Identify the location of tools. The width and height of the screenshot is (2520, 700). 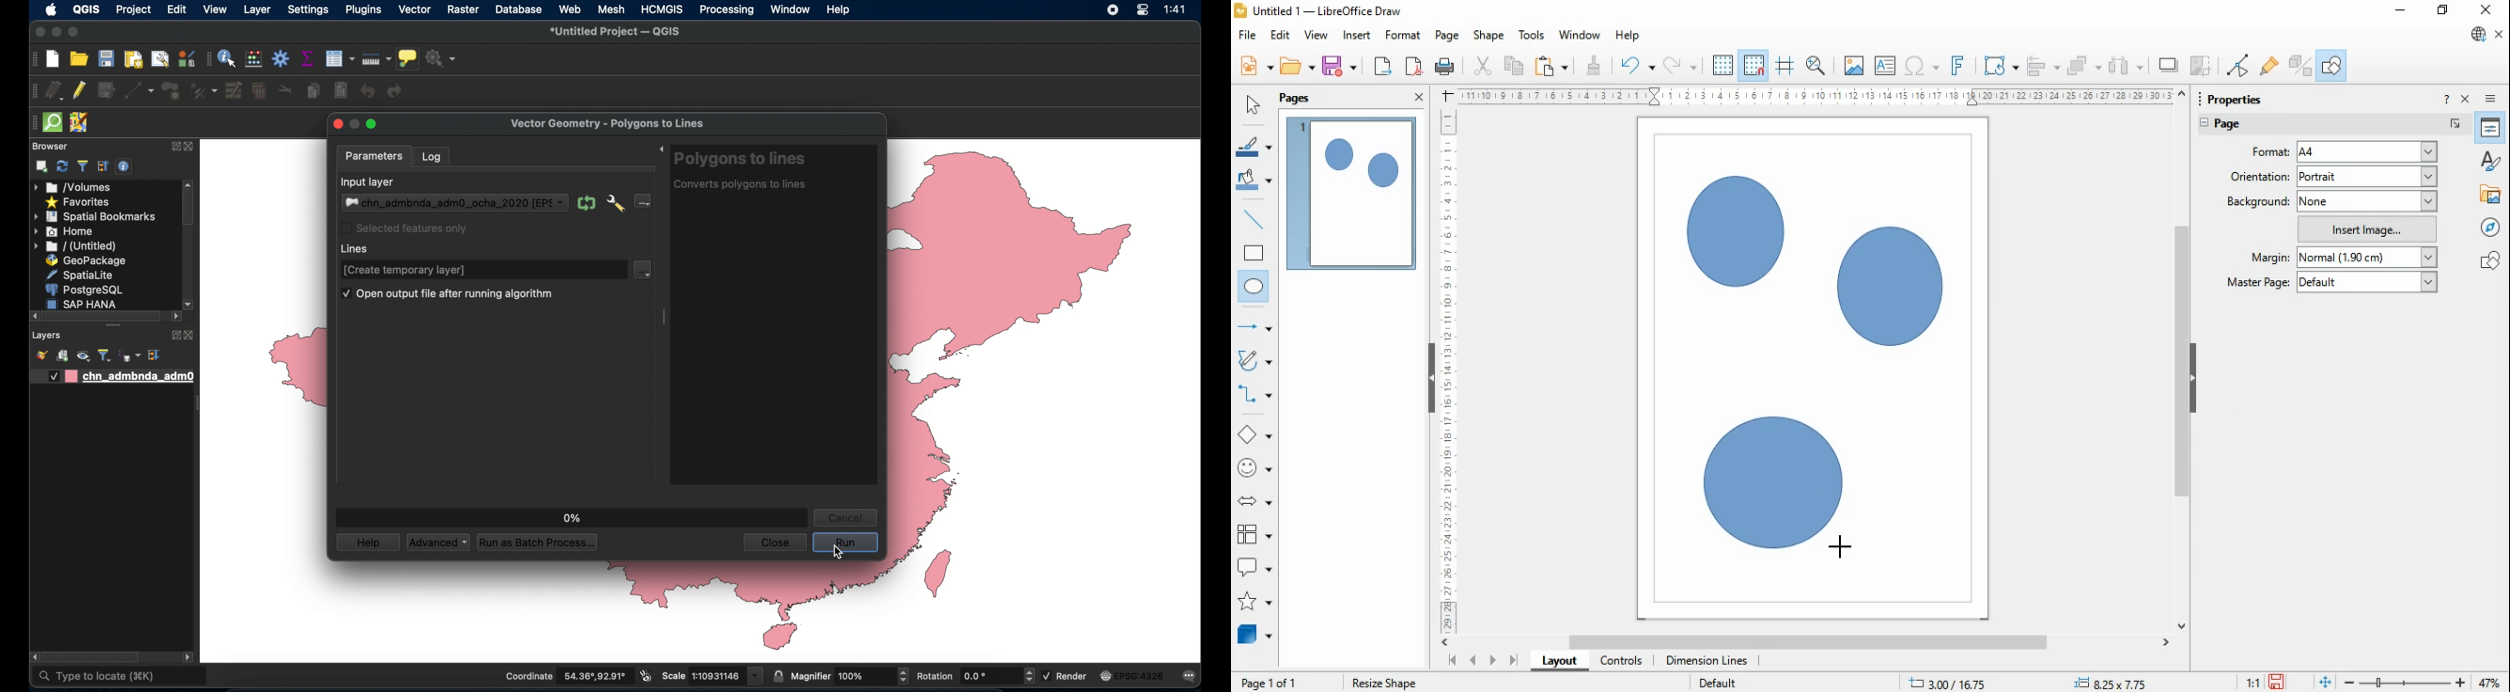
(1533, 36).